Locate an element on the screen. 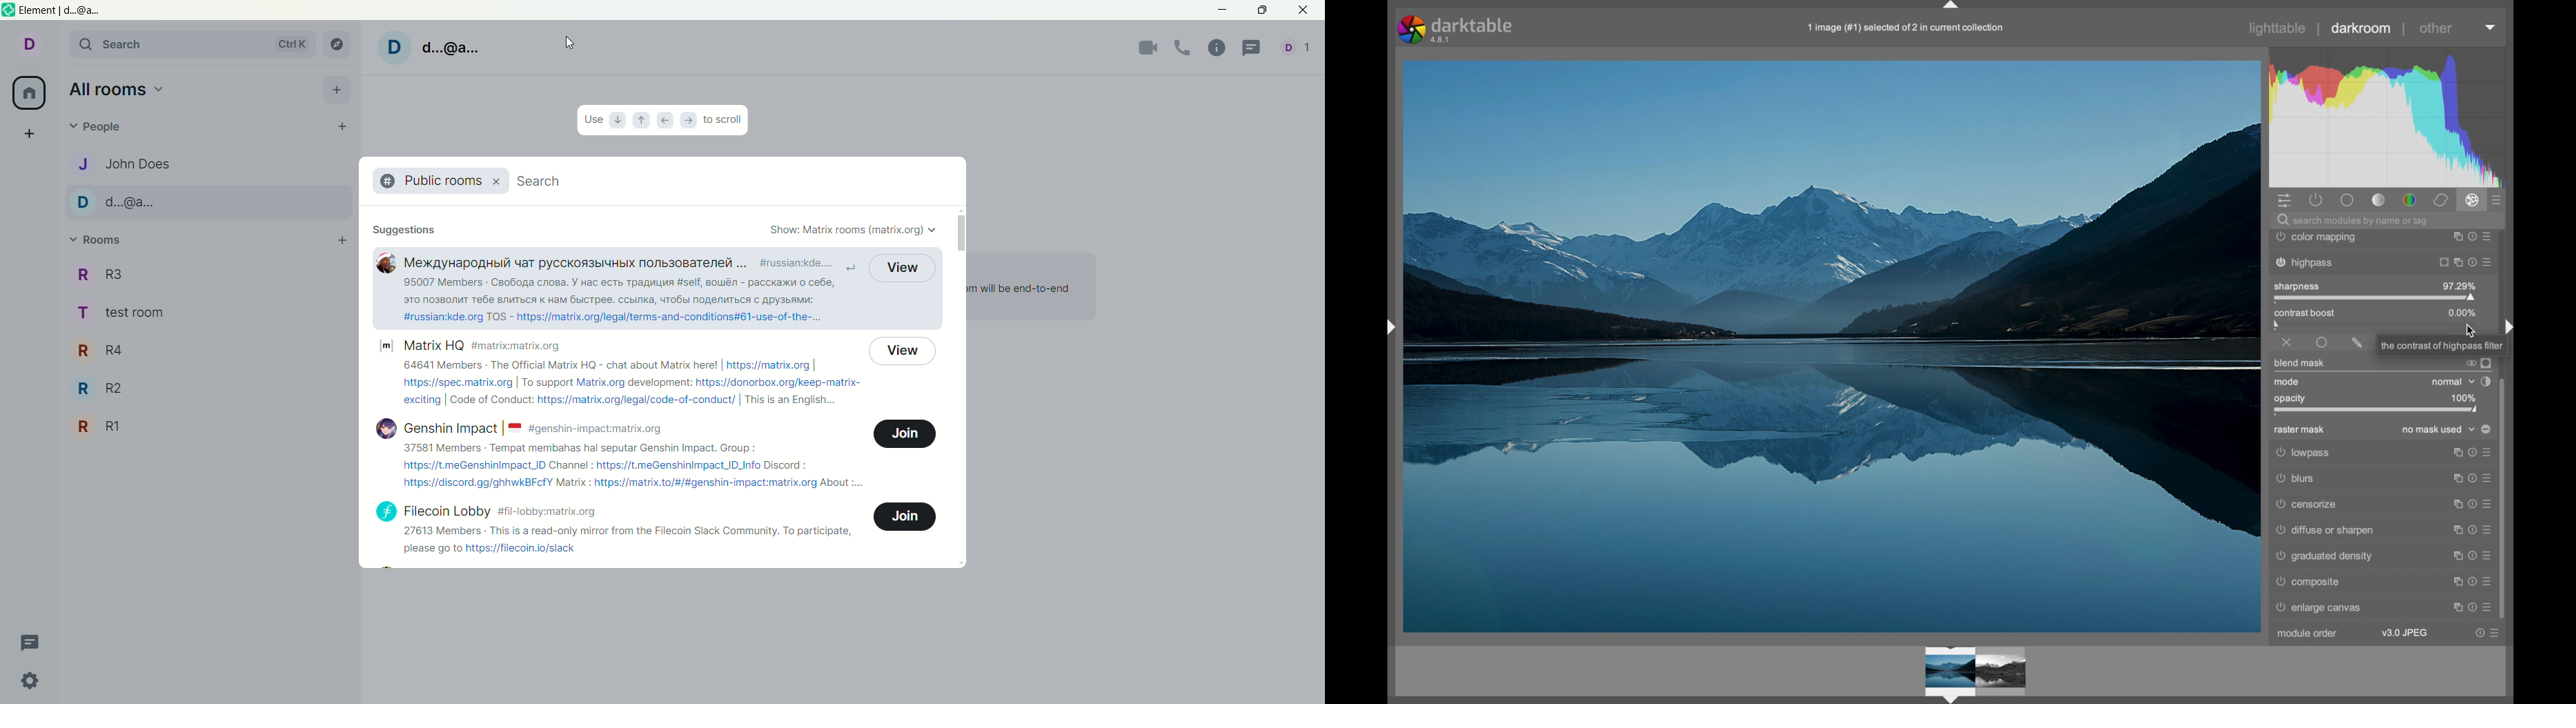 The height and width of the screenshot is (728, 2576). vertical scroll bar is located at coordinates (958, 387).